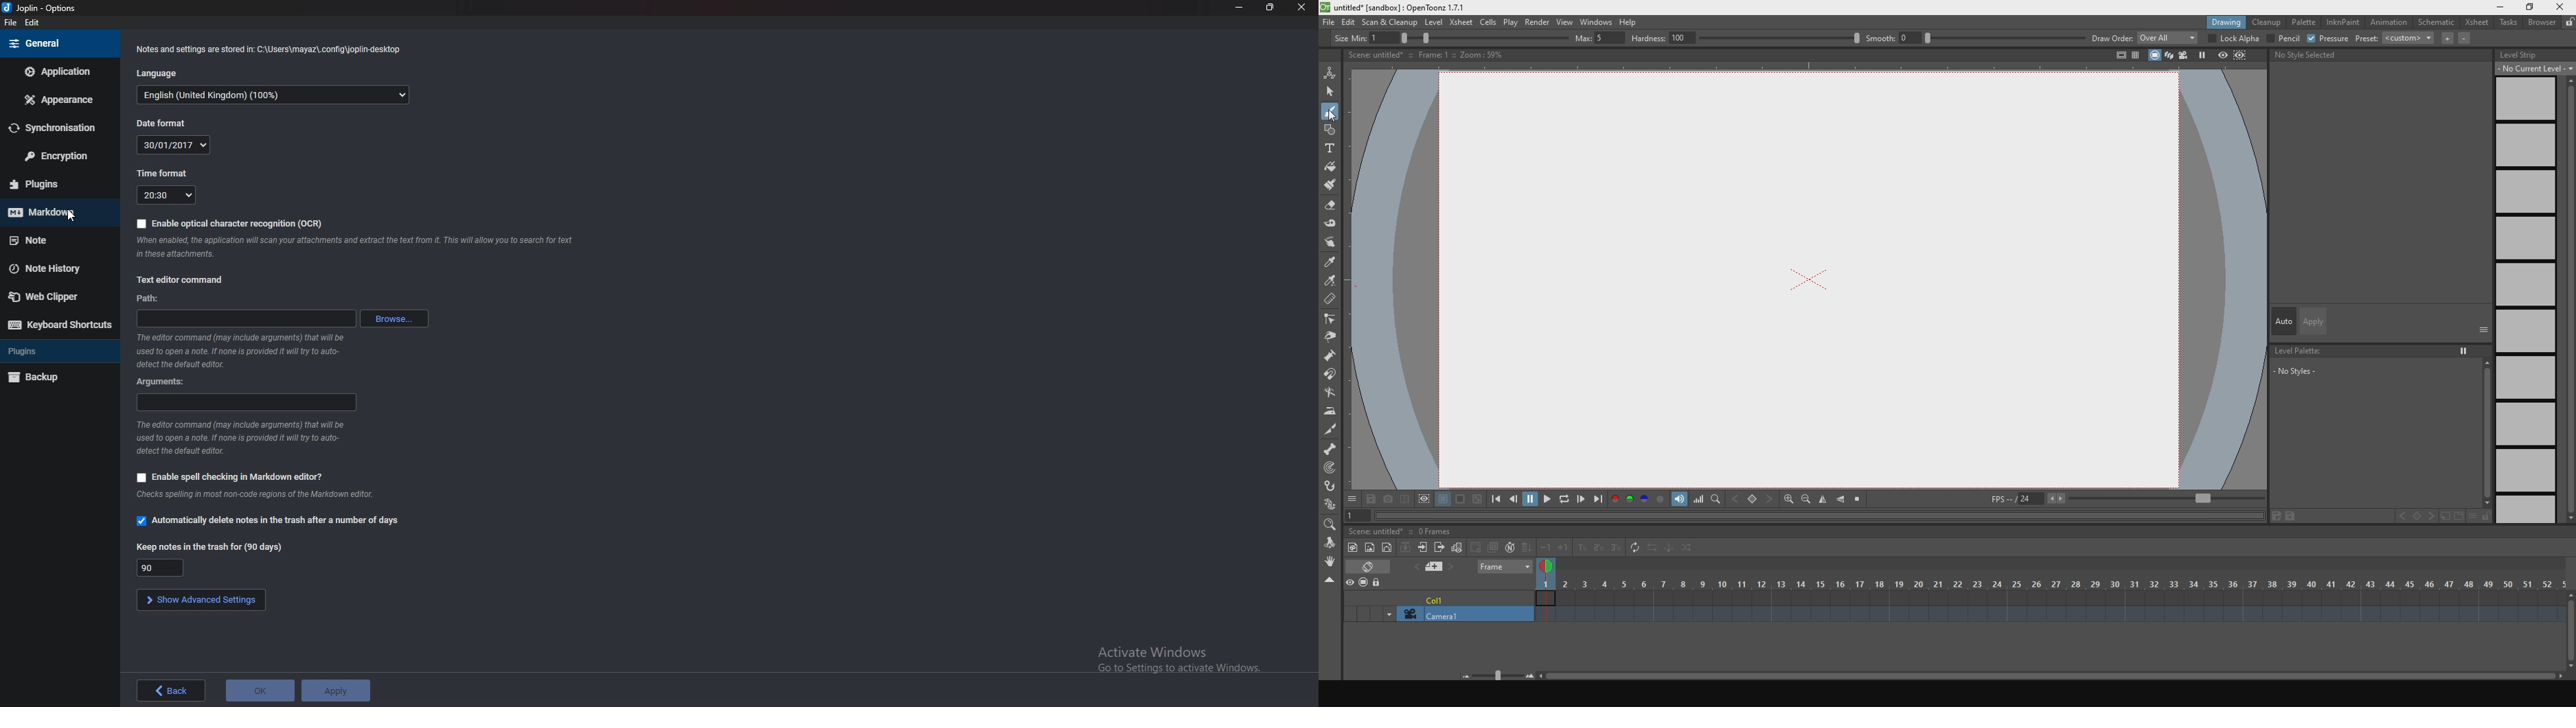 The height and width of the screenshot is (728, 2576). What do you see at coordinates (273, 95) in the screenshot?
I see `English (United Kingdom)(100%)` at bounding box center [273, 95].